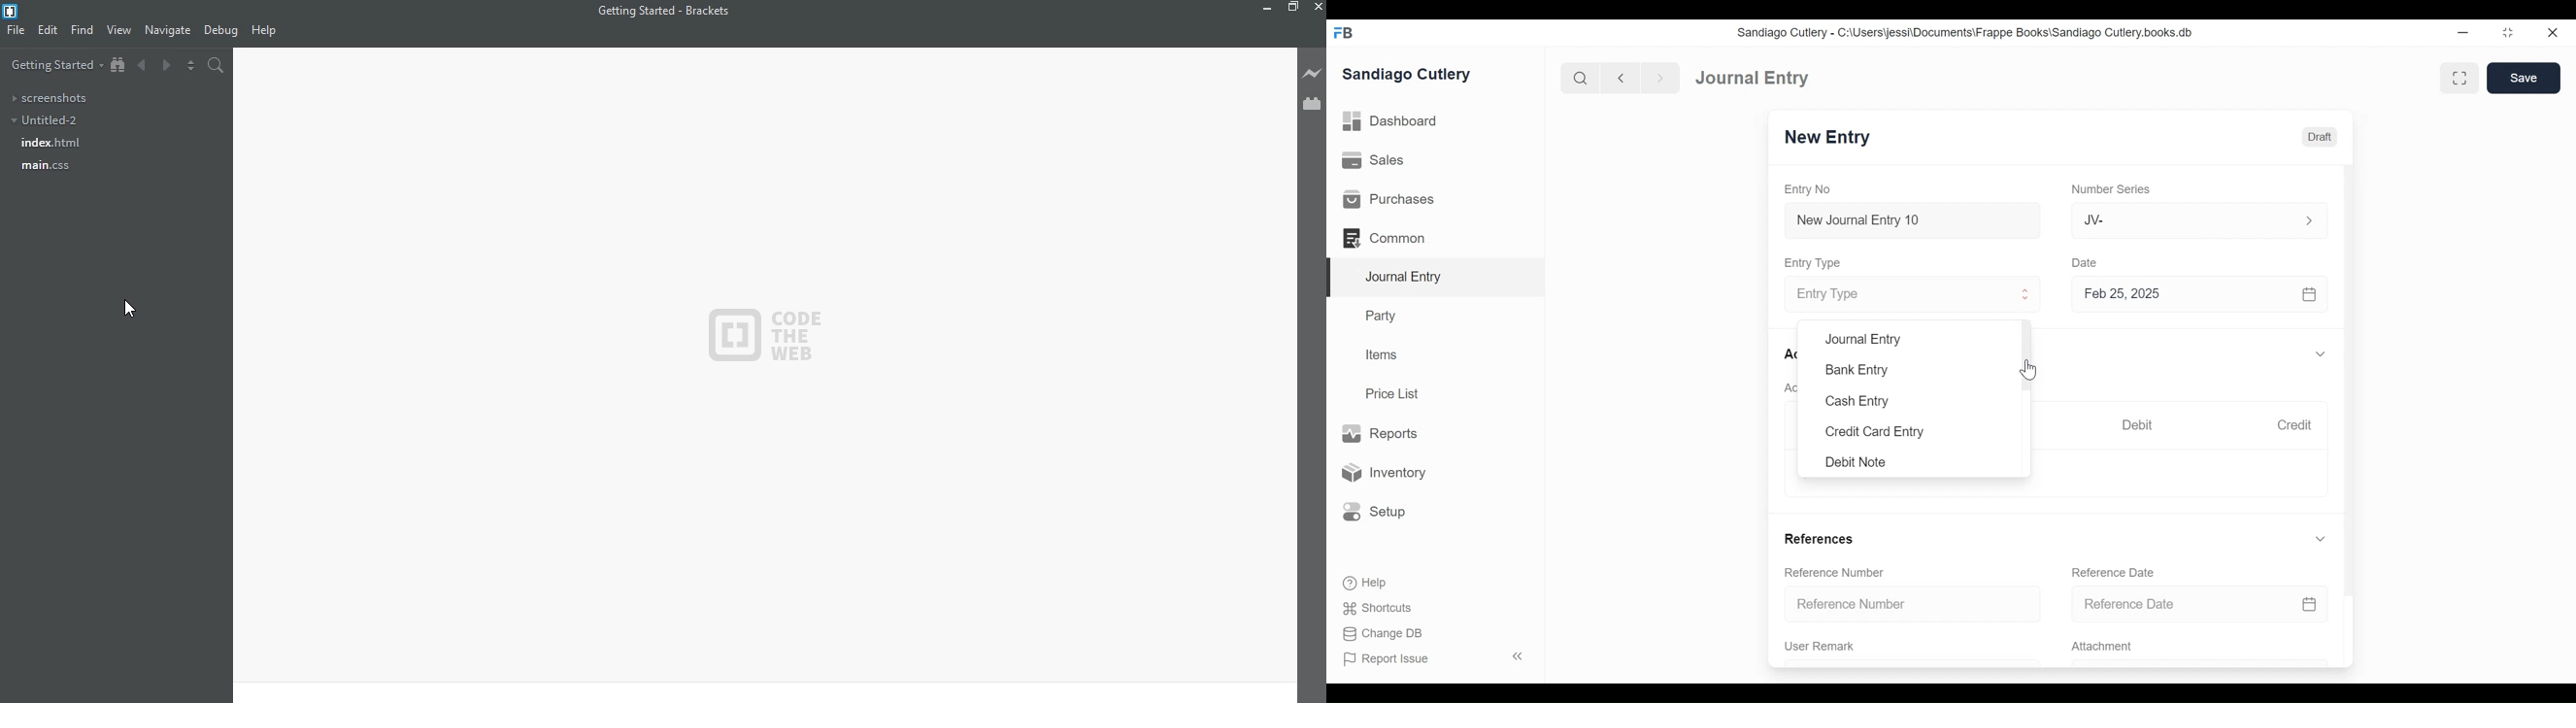  What do you see at coordinates (1864, 340) in the screenshot?
I see `Journal Entry` at bounding box center [1864, 340].